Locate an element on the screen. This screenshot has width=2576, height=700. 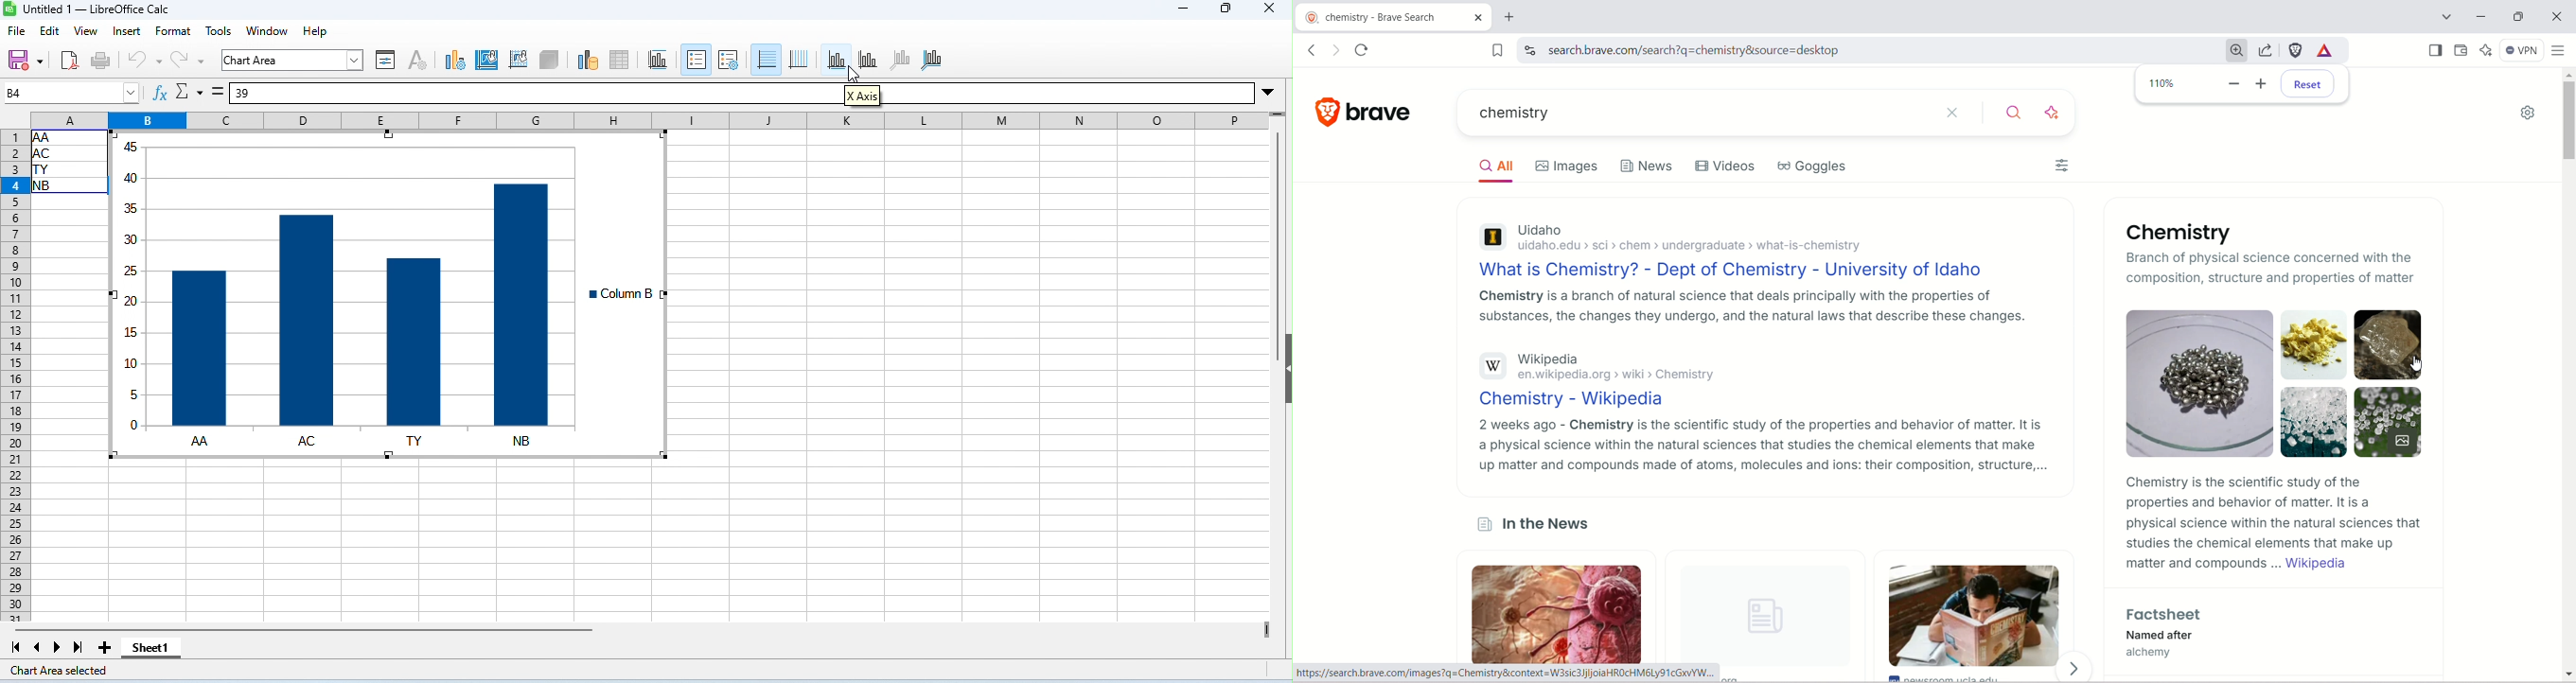
help  is located at coordinates (314, 30).